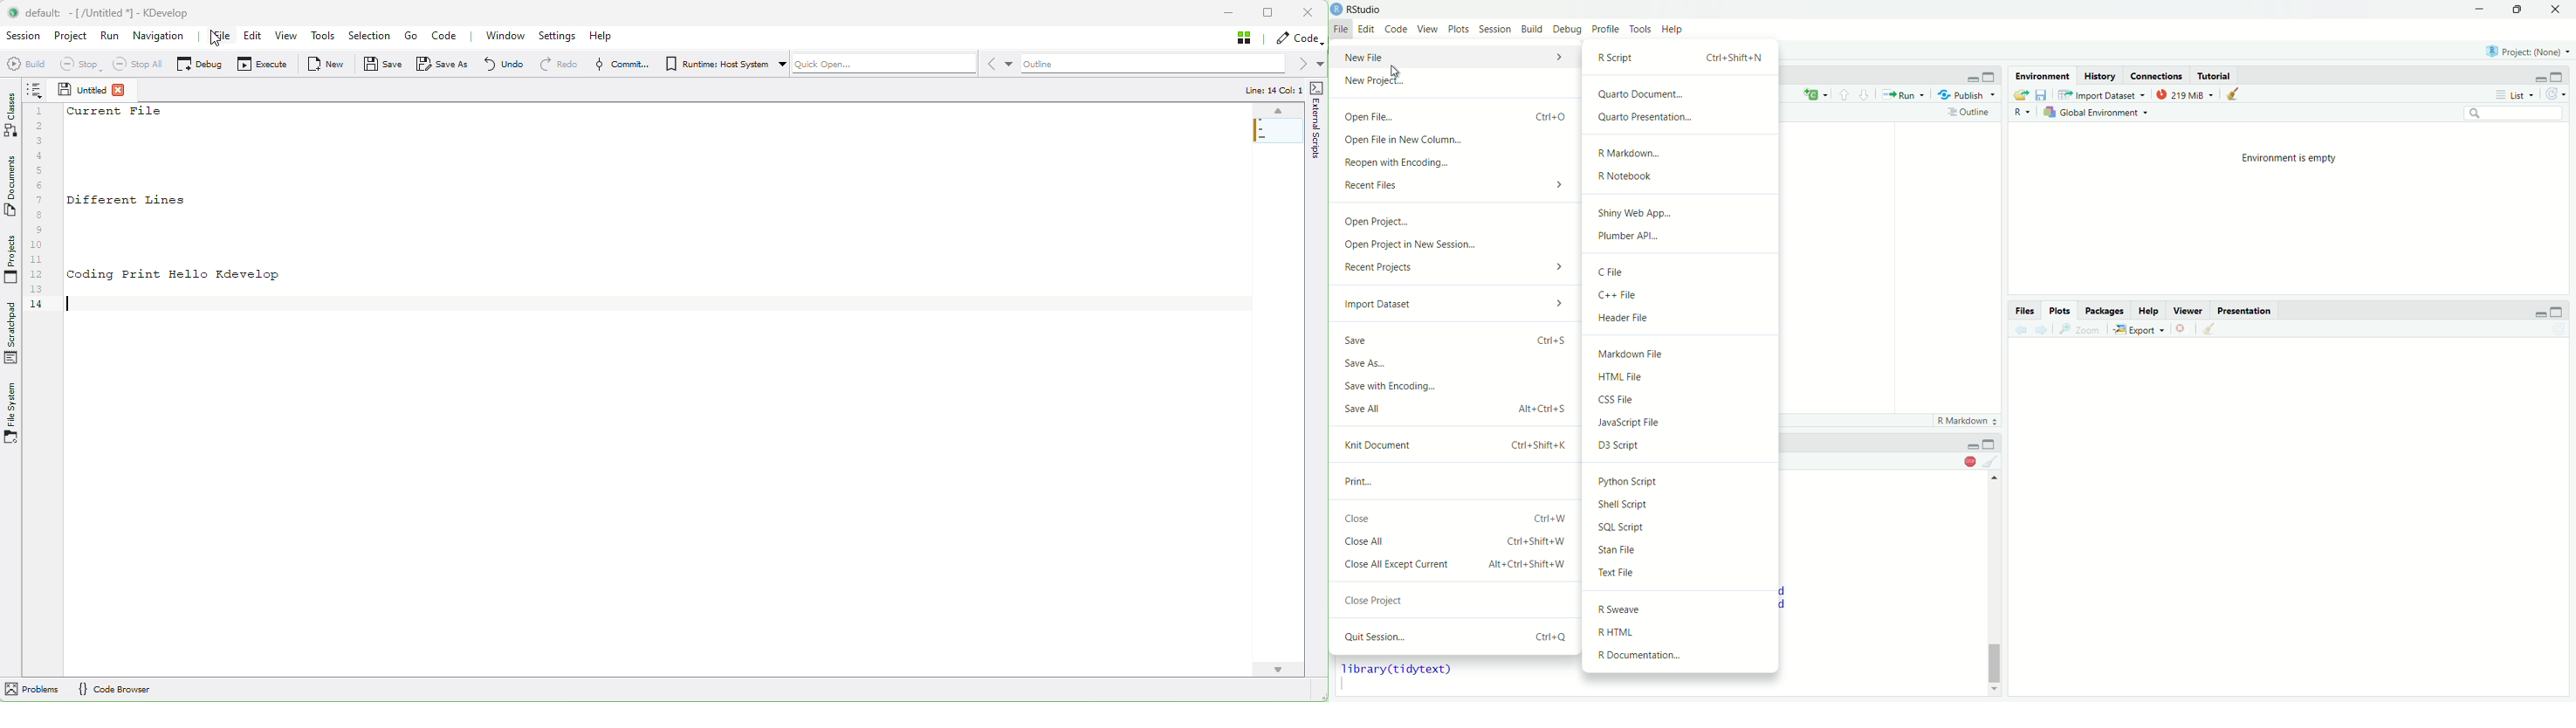  I want to click on Close All Except Current, so click(1458, 563).